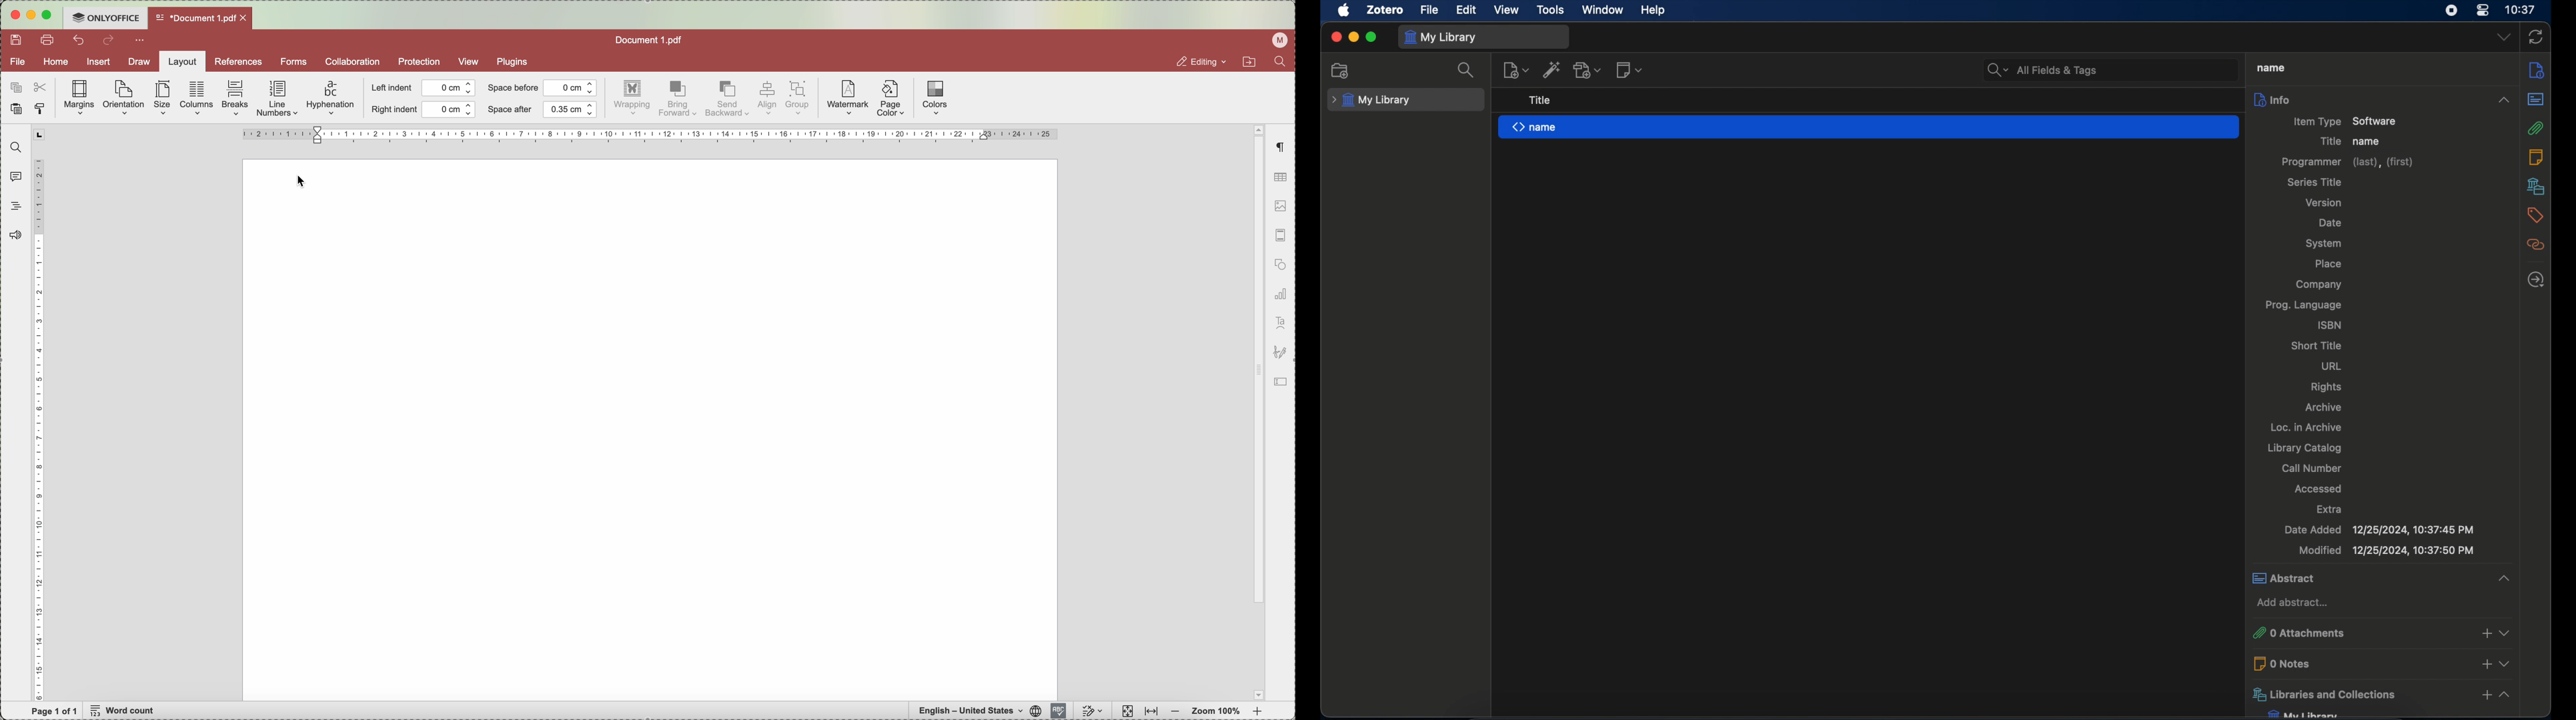 This screenshot has width=2576, height=728. What do you see at coordinates (2359, 693) in the screenshot?
I see `libraries and collections` at bounding box center [2359, 693].